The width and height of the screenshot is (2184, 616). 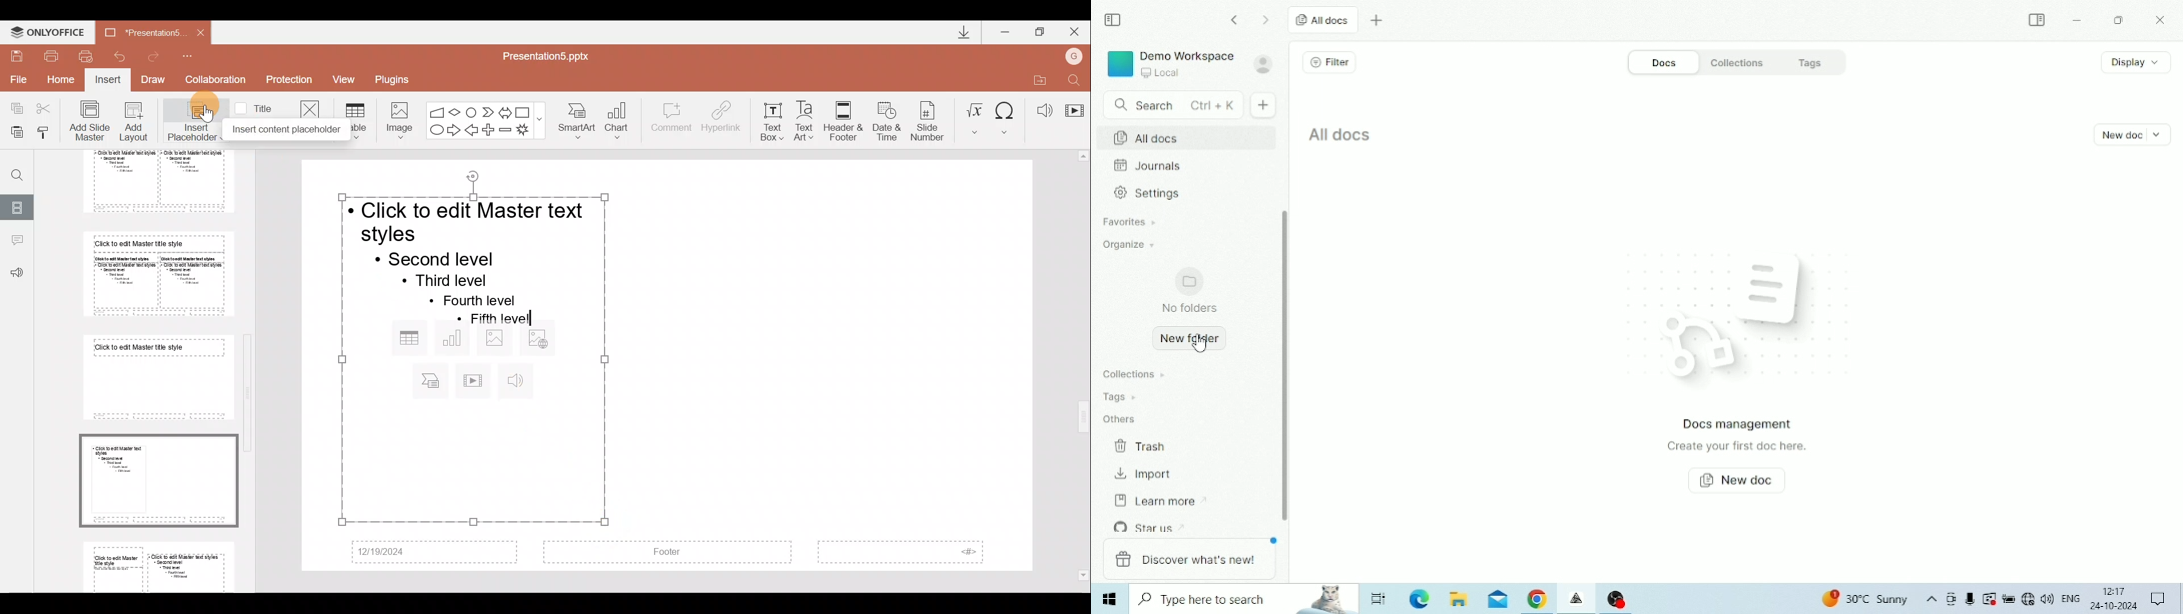 What do you see at coordinates (468, 358) in the screenshot?
I see `Inserted placeholder on presentation slide` at bounding box center [468, 358].